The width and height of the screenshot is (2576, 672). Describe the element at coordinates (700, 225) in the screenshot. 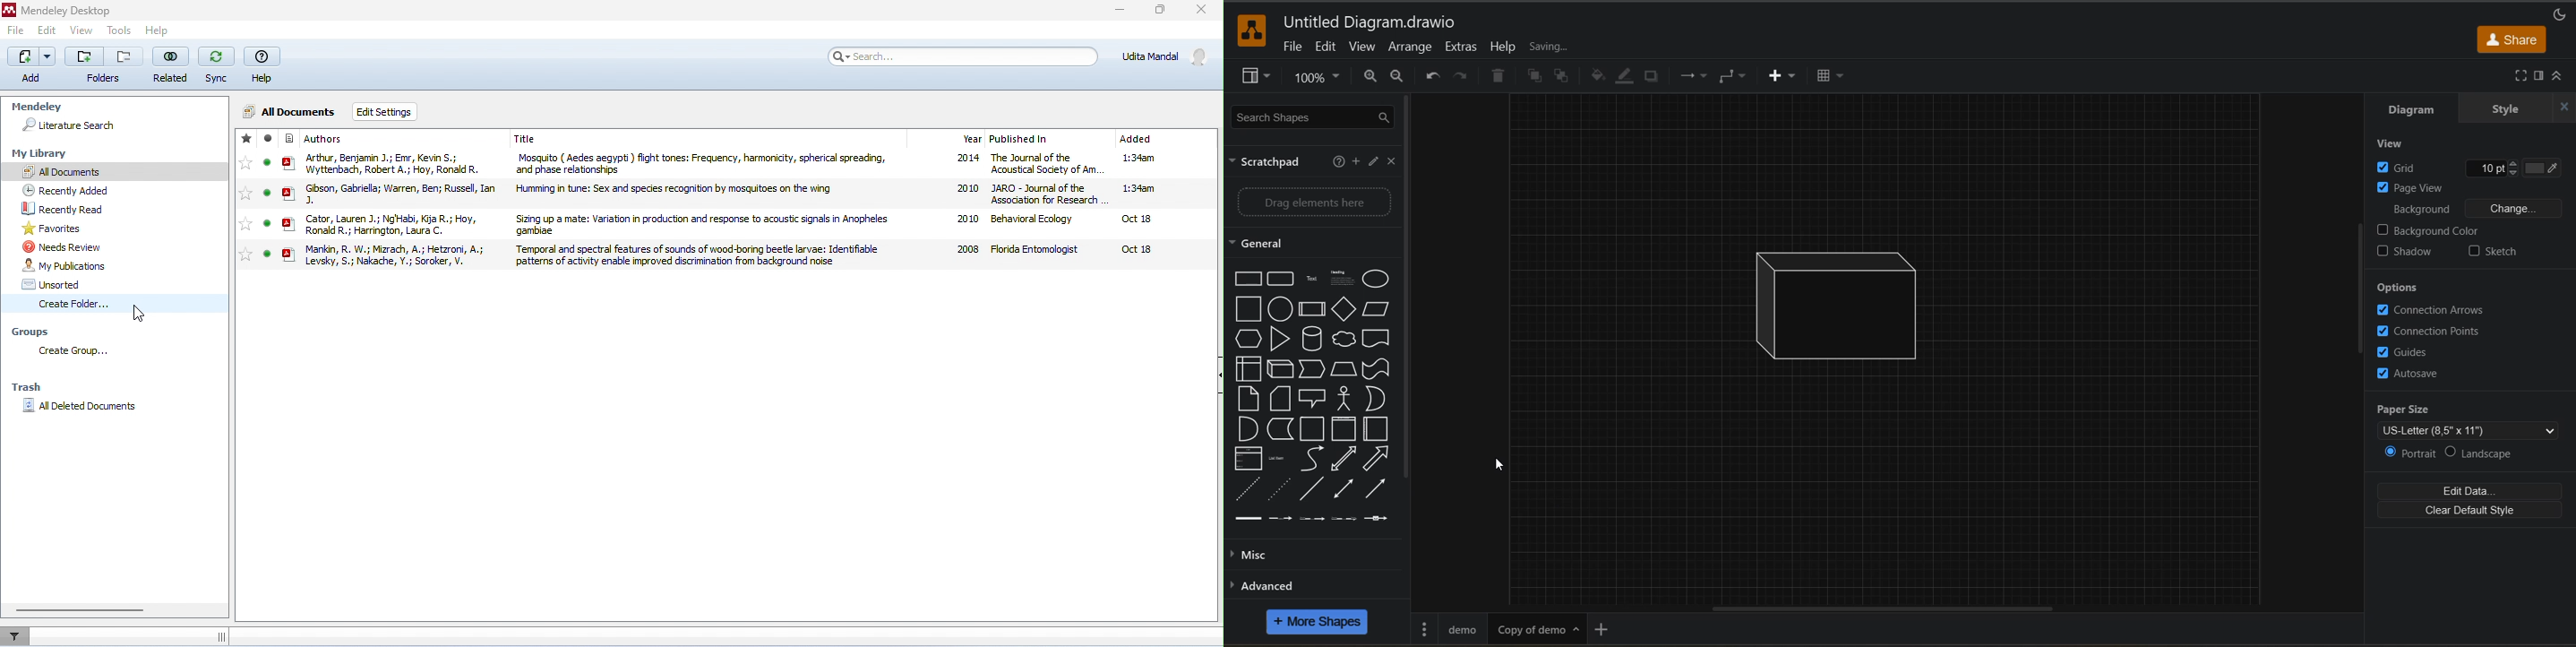

I see `Sizing up a mate: Variation in production and response to acoustic signals in Anopheles gambiae` at that location.